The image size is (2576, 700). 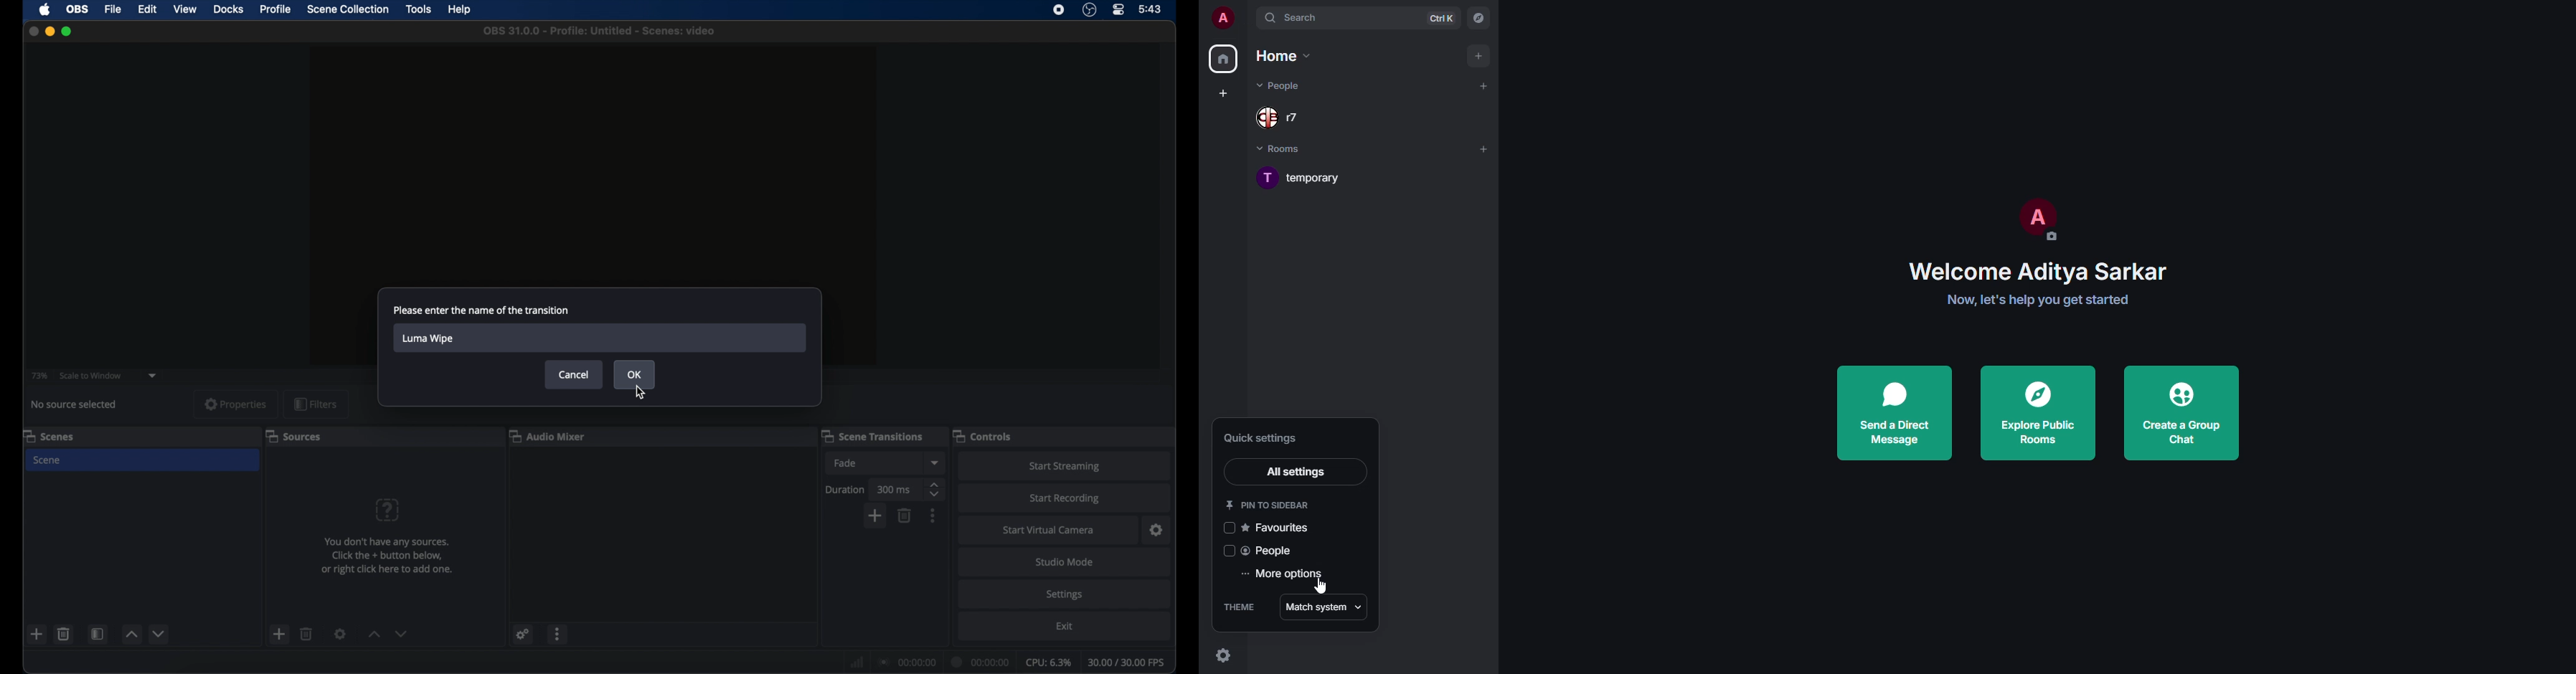 I want to click on start recording, so click(x=1067, y=498).